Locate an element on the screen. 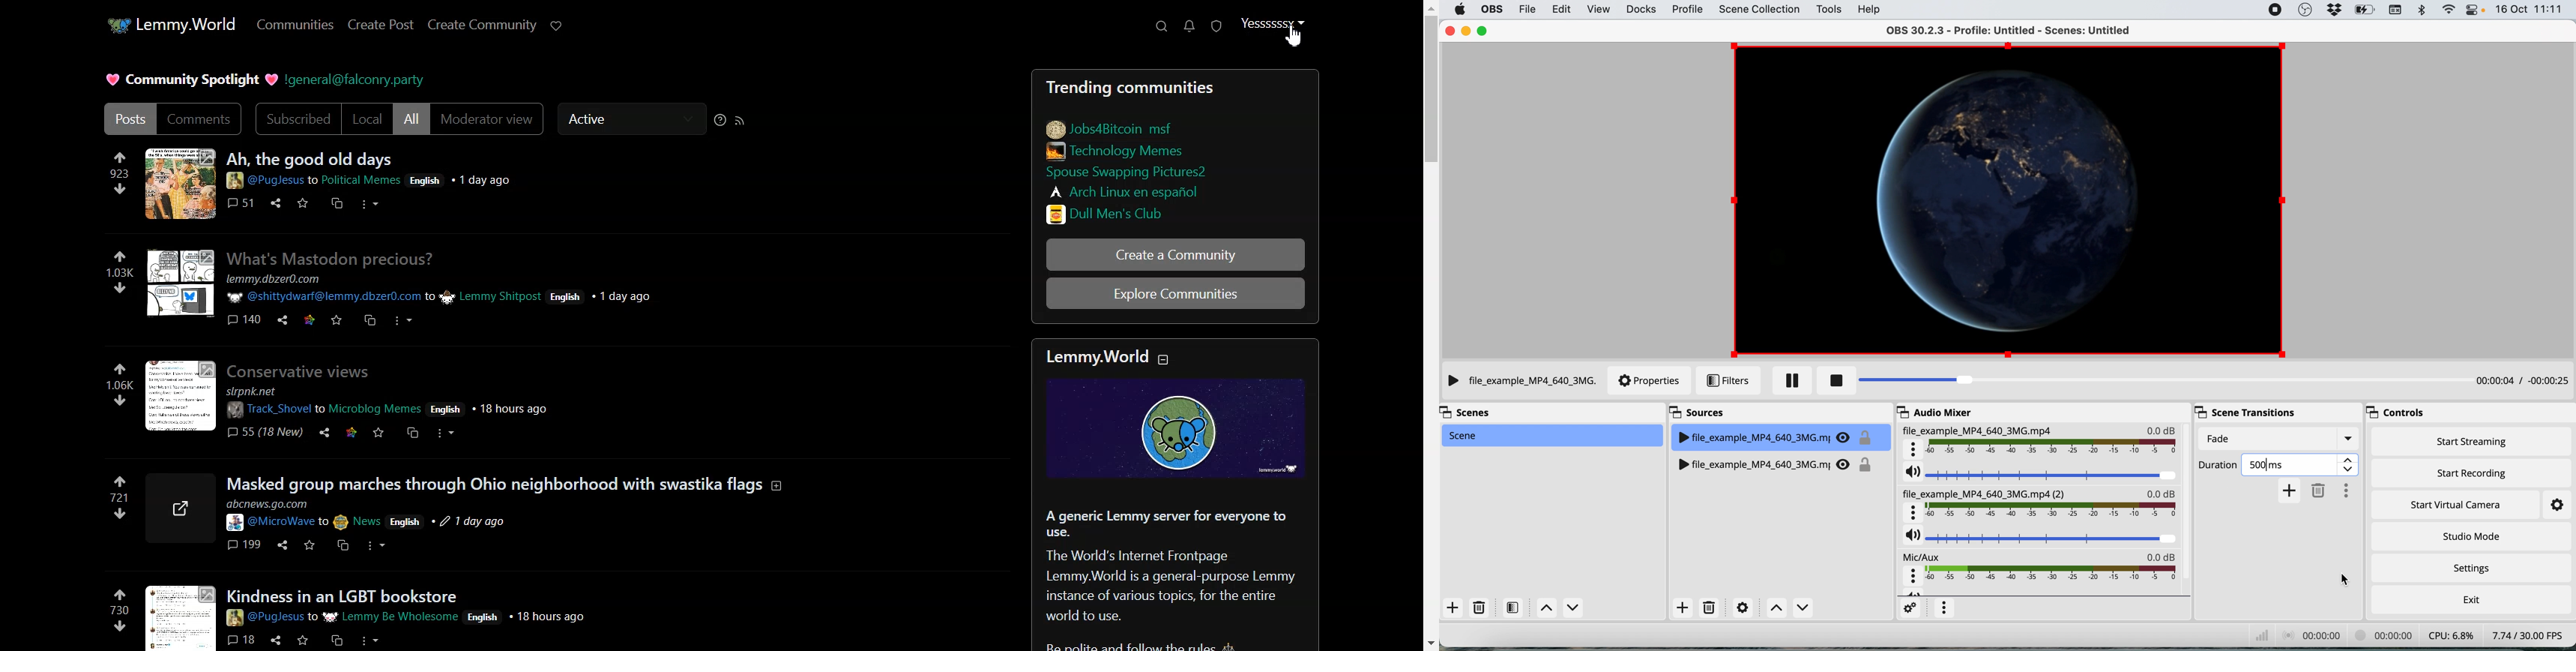 This screenshot has width=2576, height=672. control center is located at coordinates (2471, 10).